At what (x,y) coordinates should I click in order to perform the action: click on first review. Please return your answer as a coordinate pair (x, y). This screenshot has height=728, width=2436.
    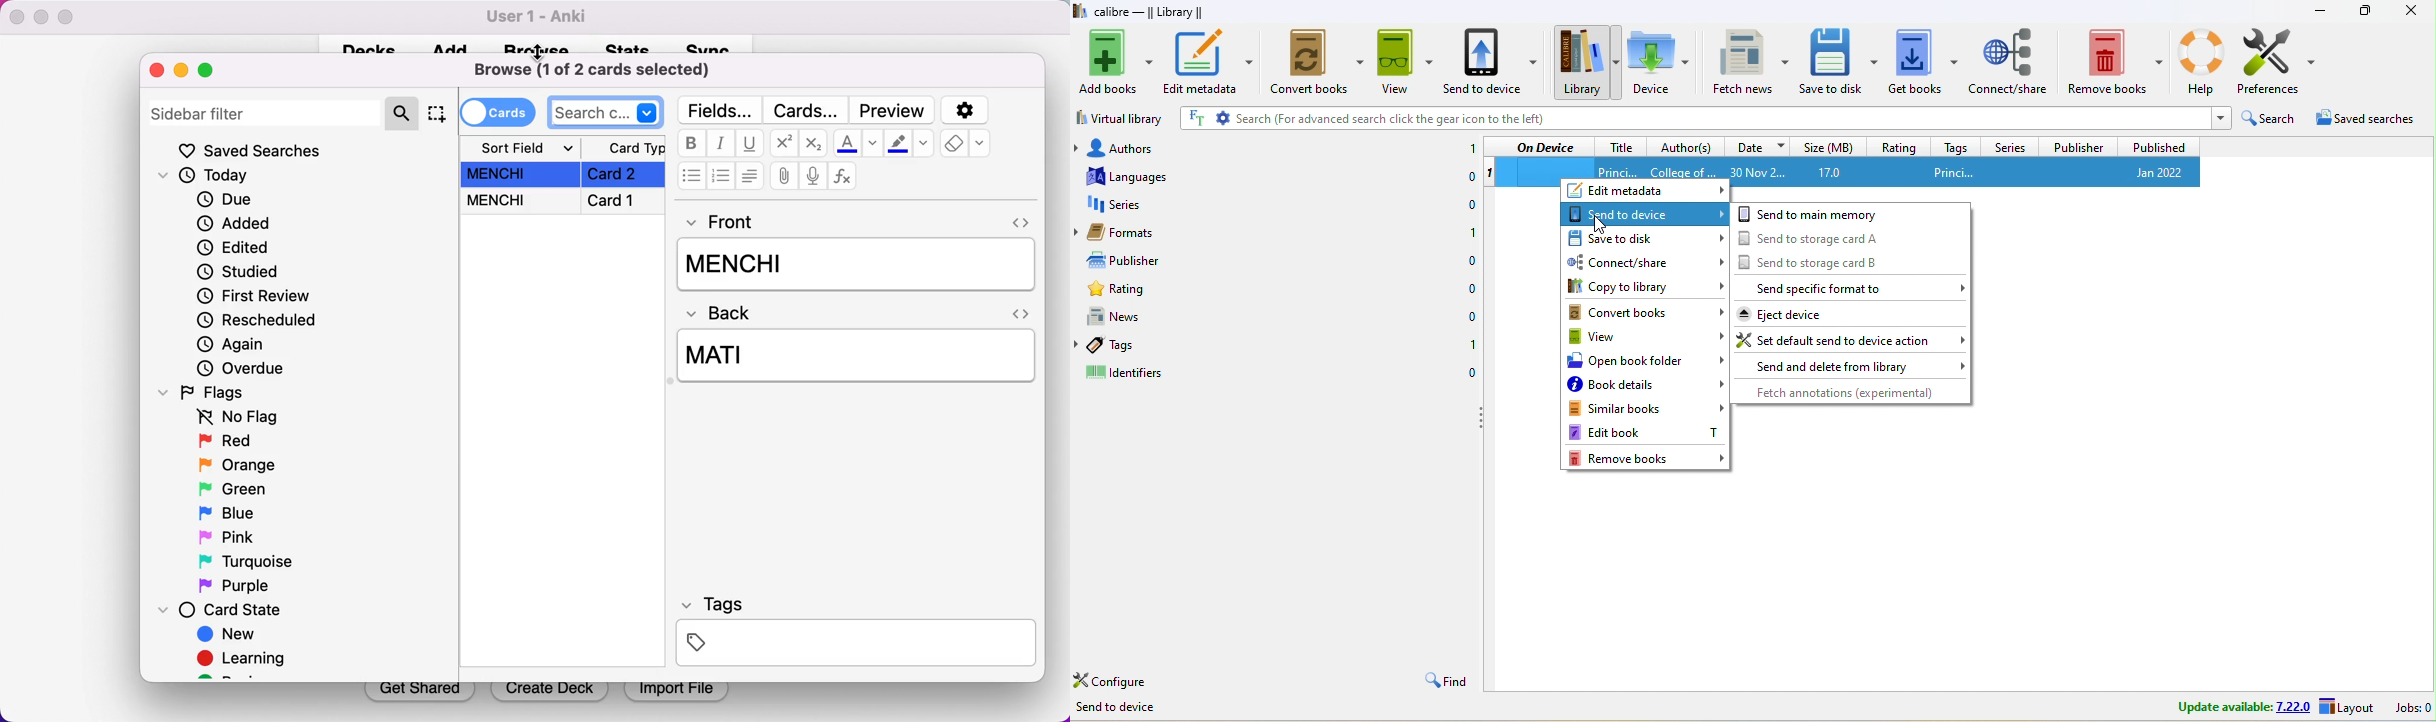
    Looking at the image, I should click on (258, 298).